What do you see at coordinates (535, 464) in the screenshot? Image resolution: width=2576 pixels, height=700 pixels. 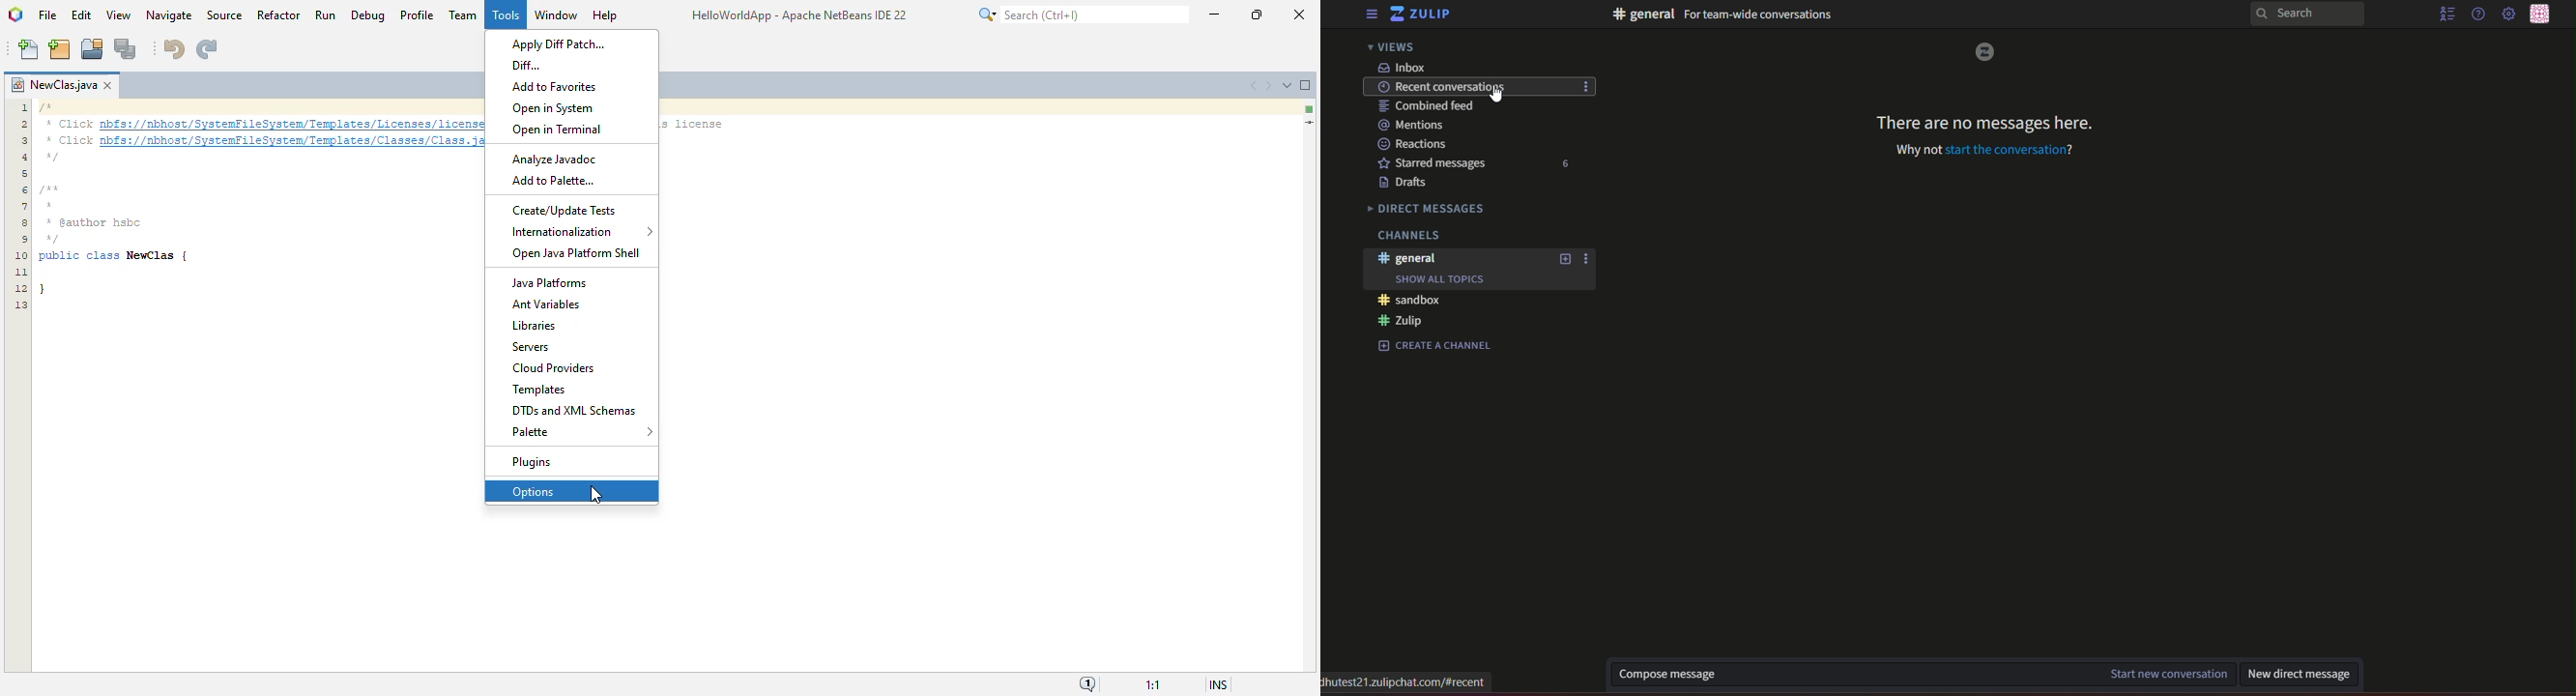 I see `plugins` at bounding box center [535, 464].